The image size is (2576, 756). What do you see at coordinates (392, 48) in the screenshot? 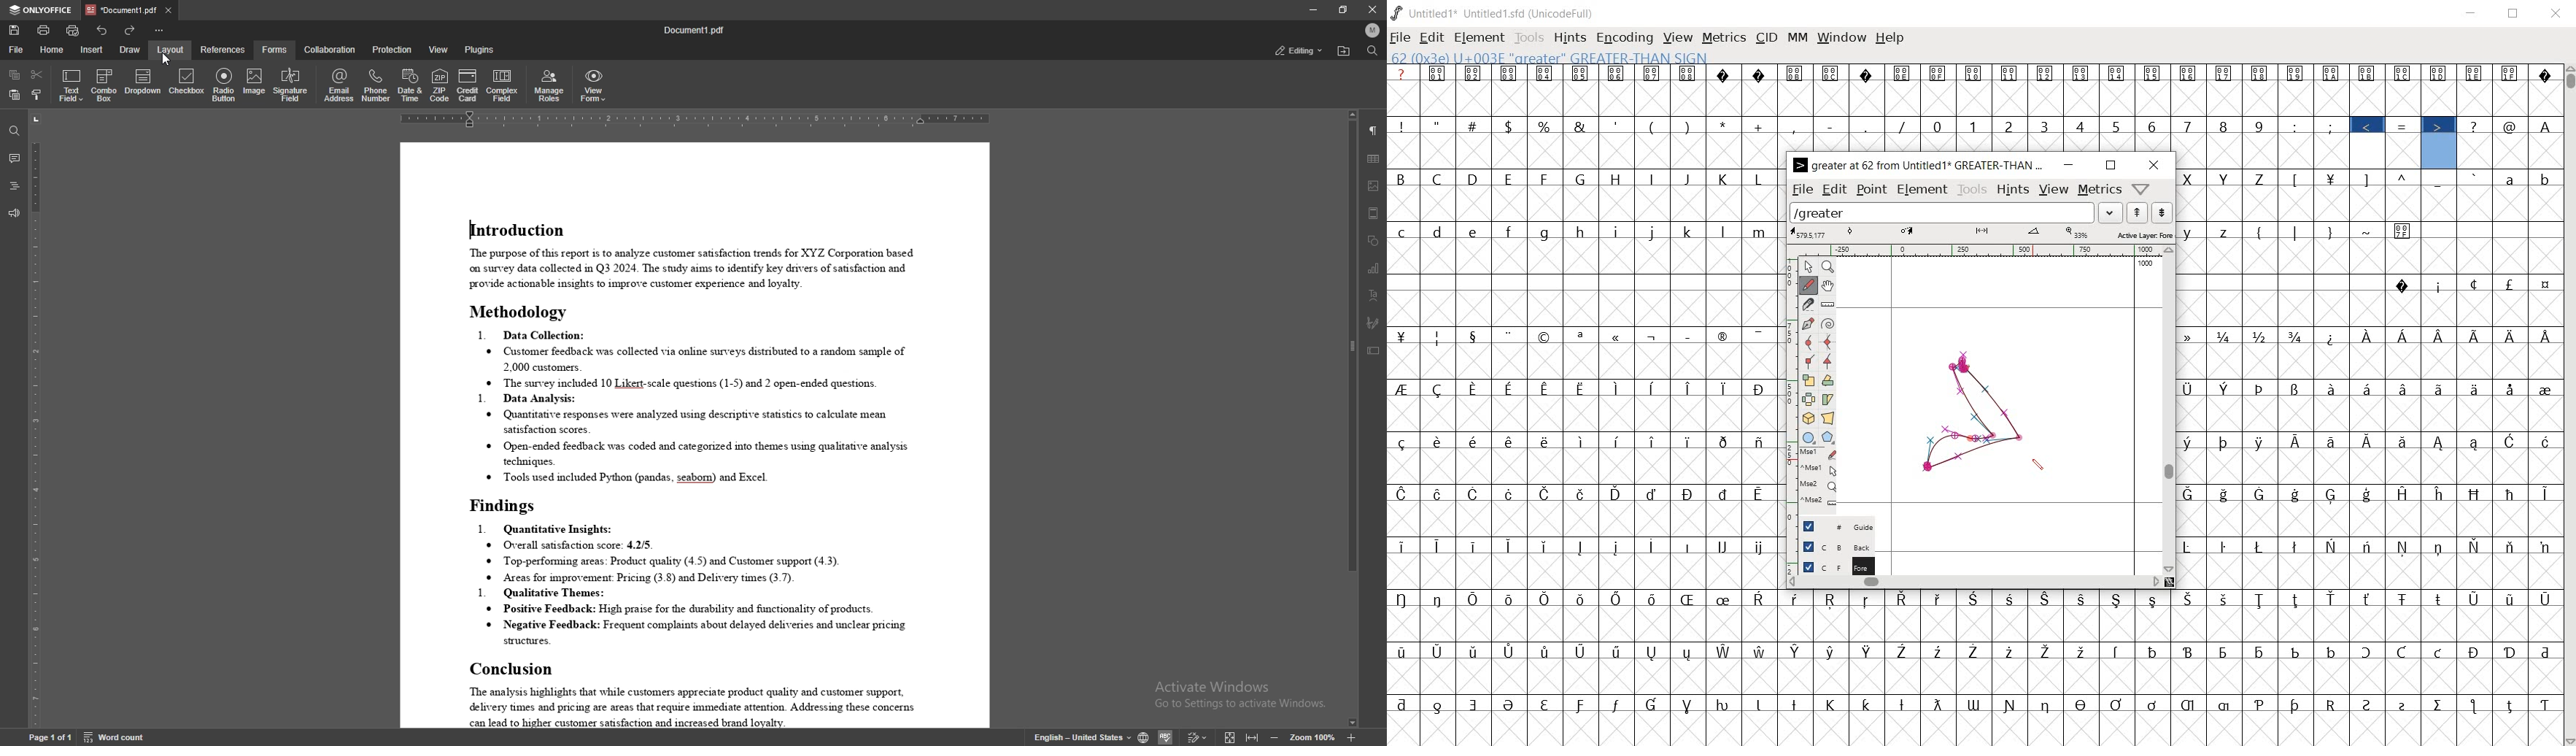
I see `protection` at bounding box center [392, 48].